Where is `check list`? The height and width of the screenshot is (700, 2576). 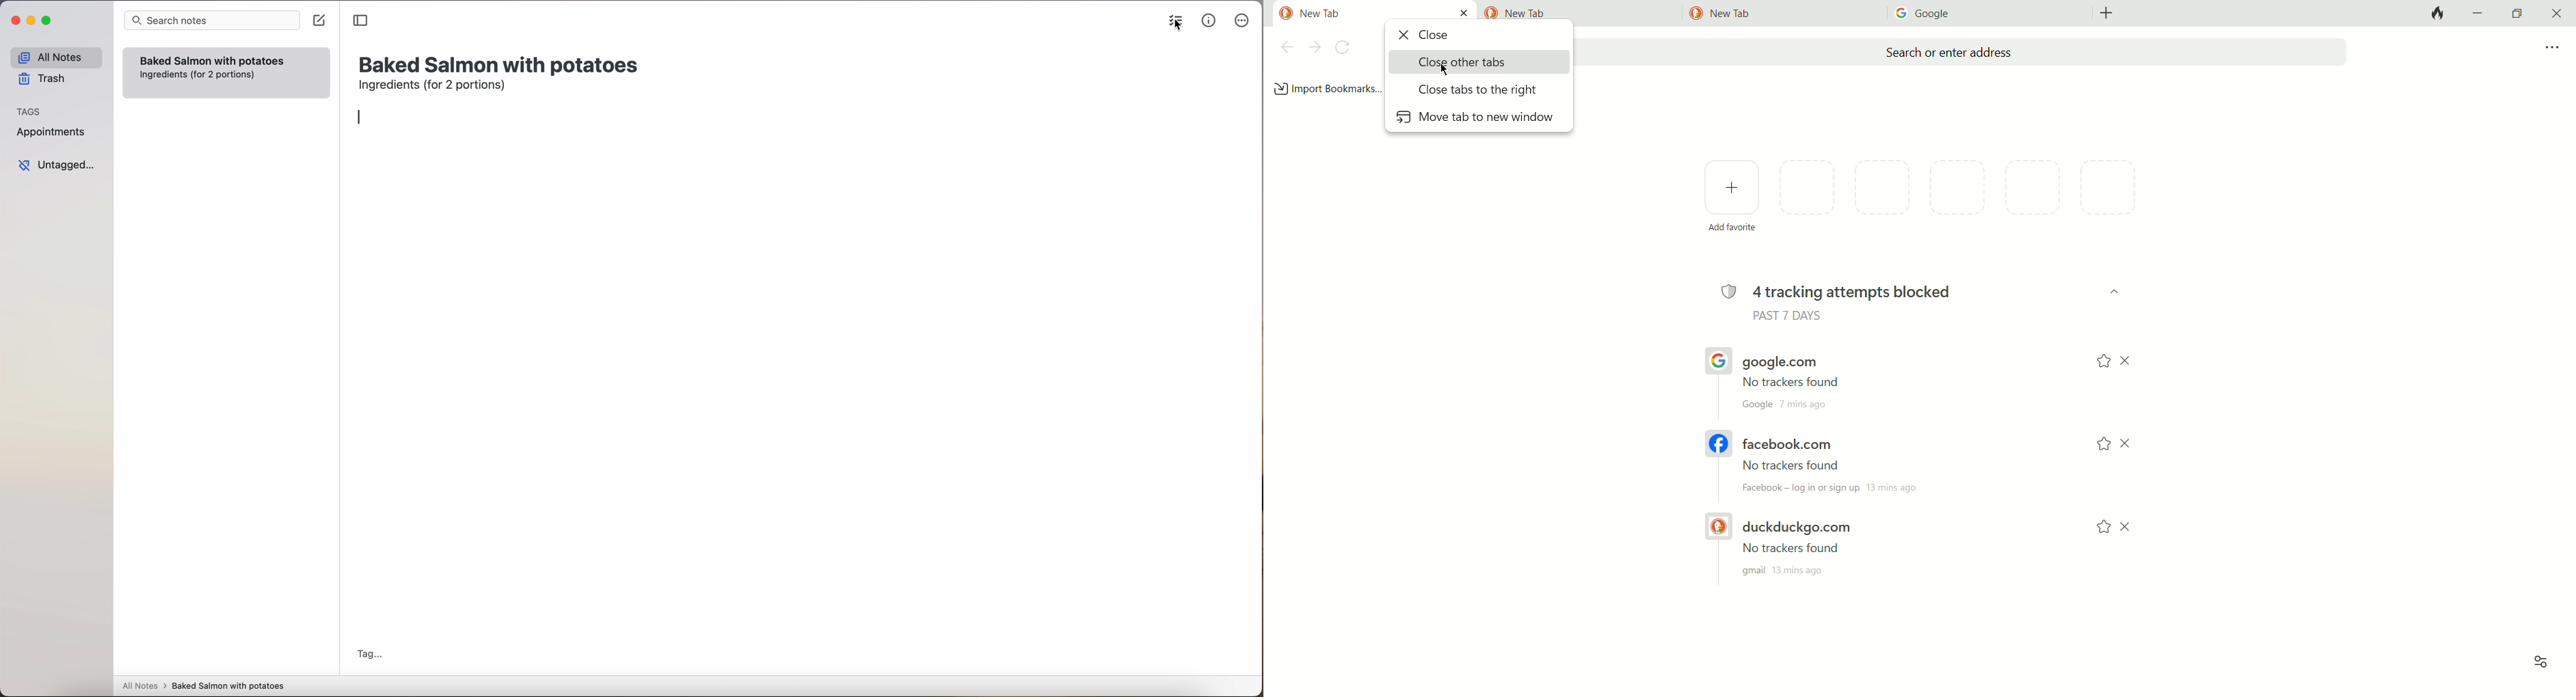 check list is located at coordinates (1173, 17).